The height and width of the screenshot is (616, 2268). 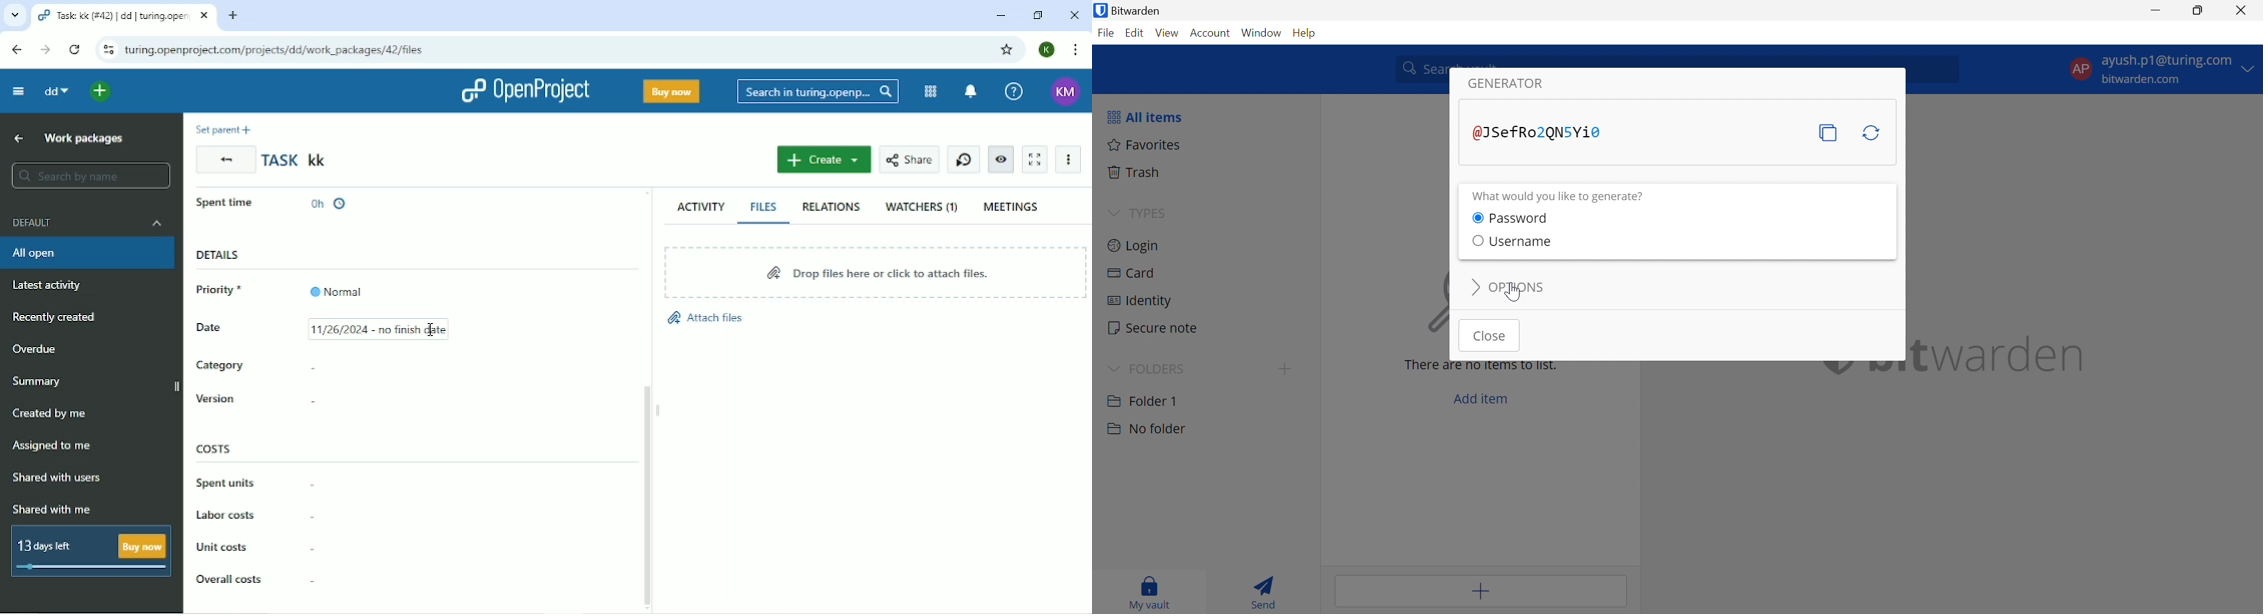 What do you see at coordinates (1511, 294) in the screenshot?
I see `cursor` at bounding box center [1511, 294].